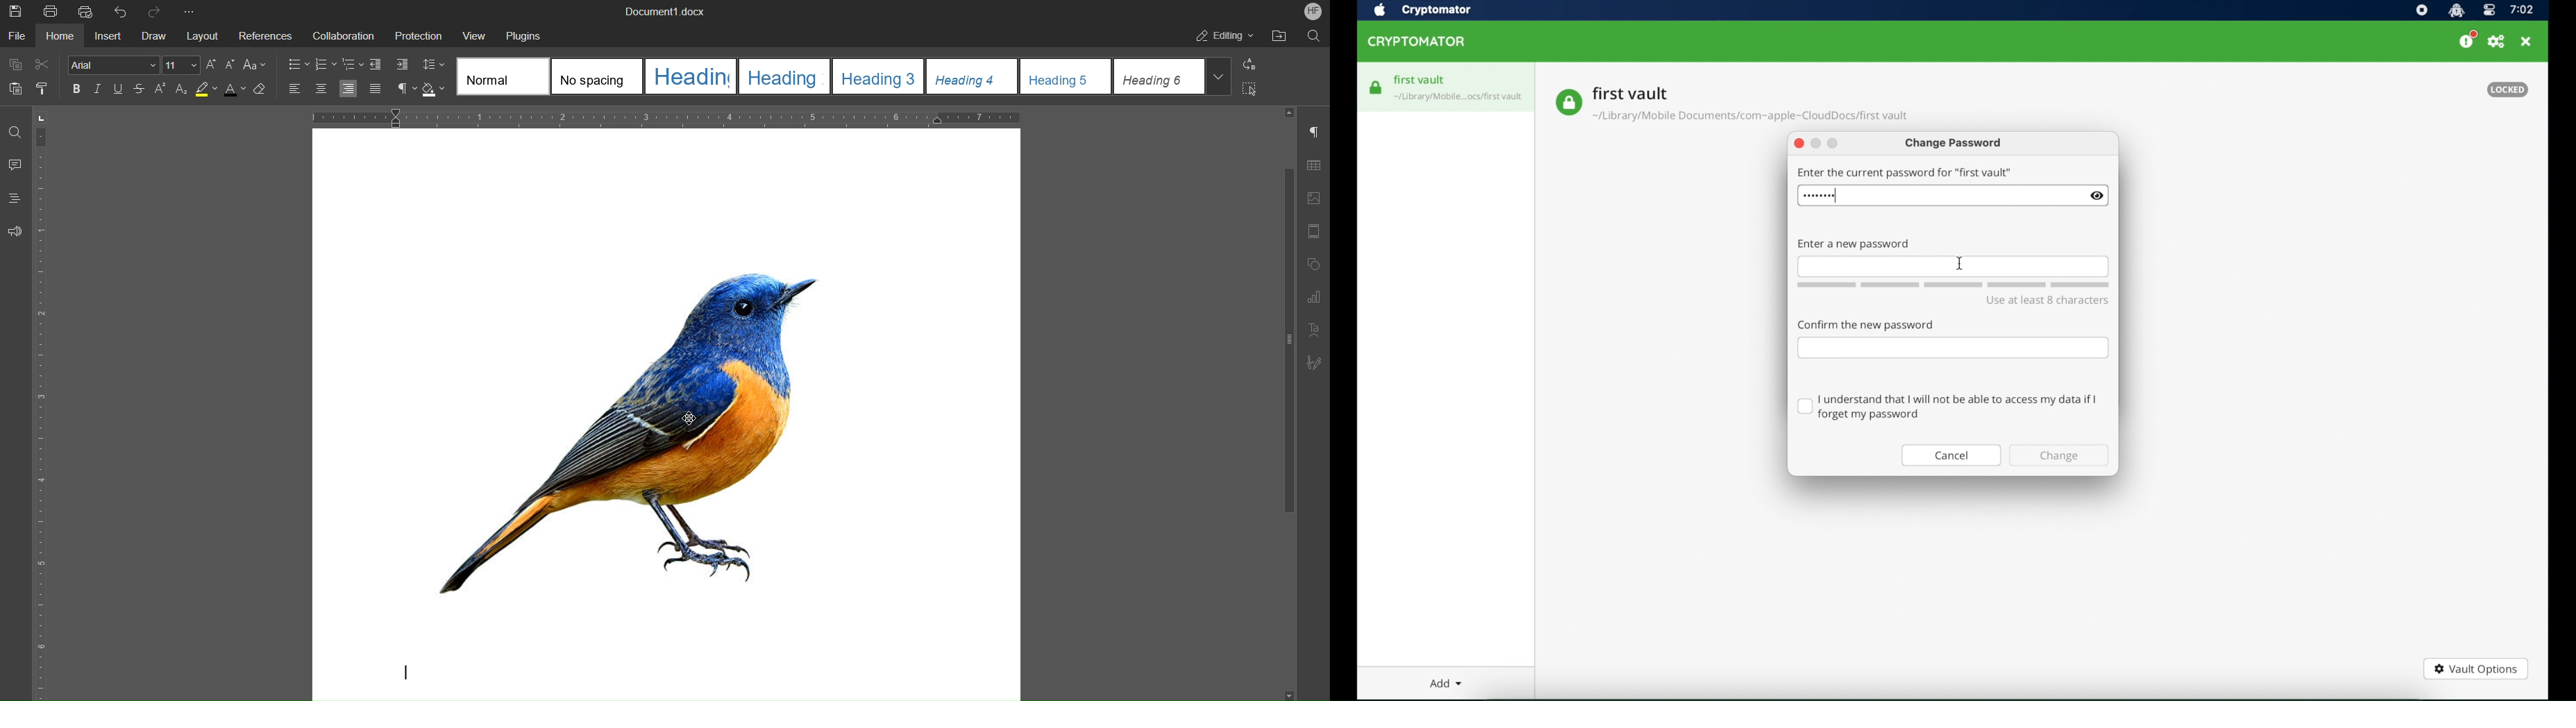  What do you see at coordinates (298, 65) in the screenshot?
I see `Bullet Points` at bounding box center [298, 65].